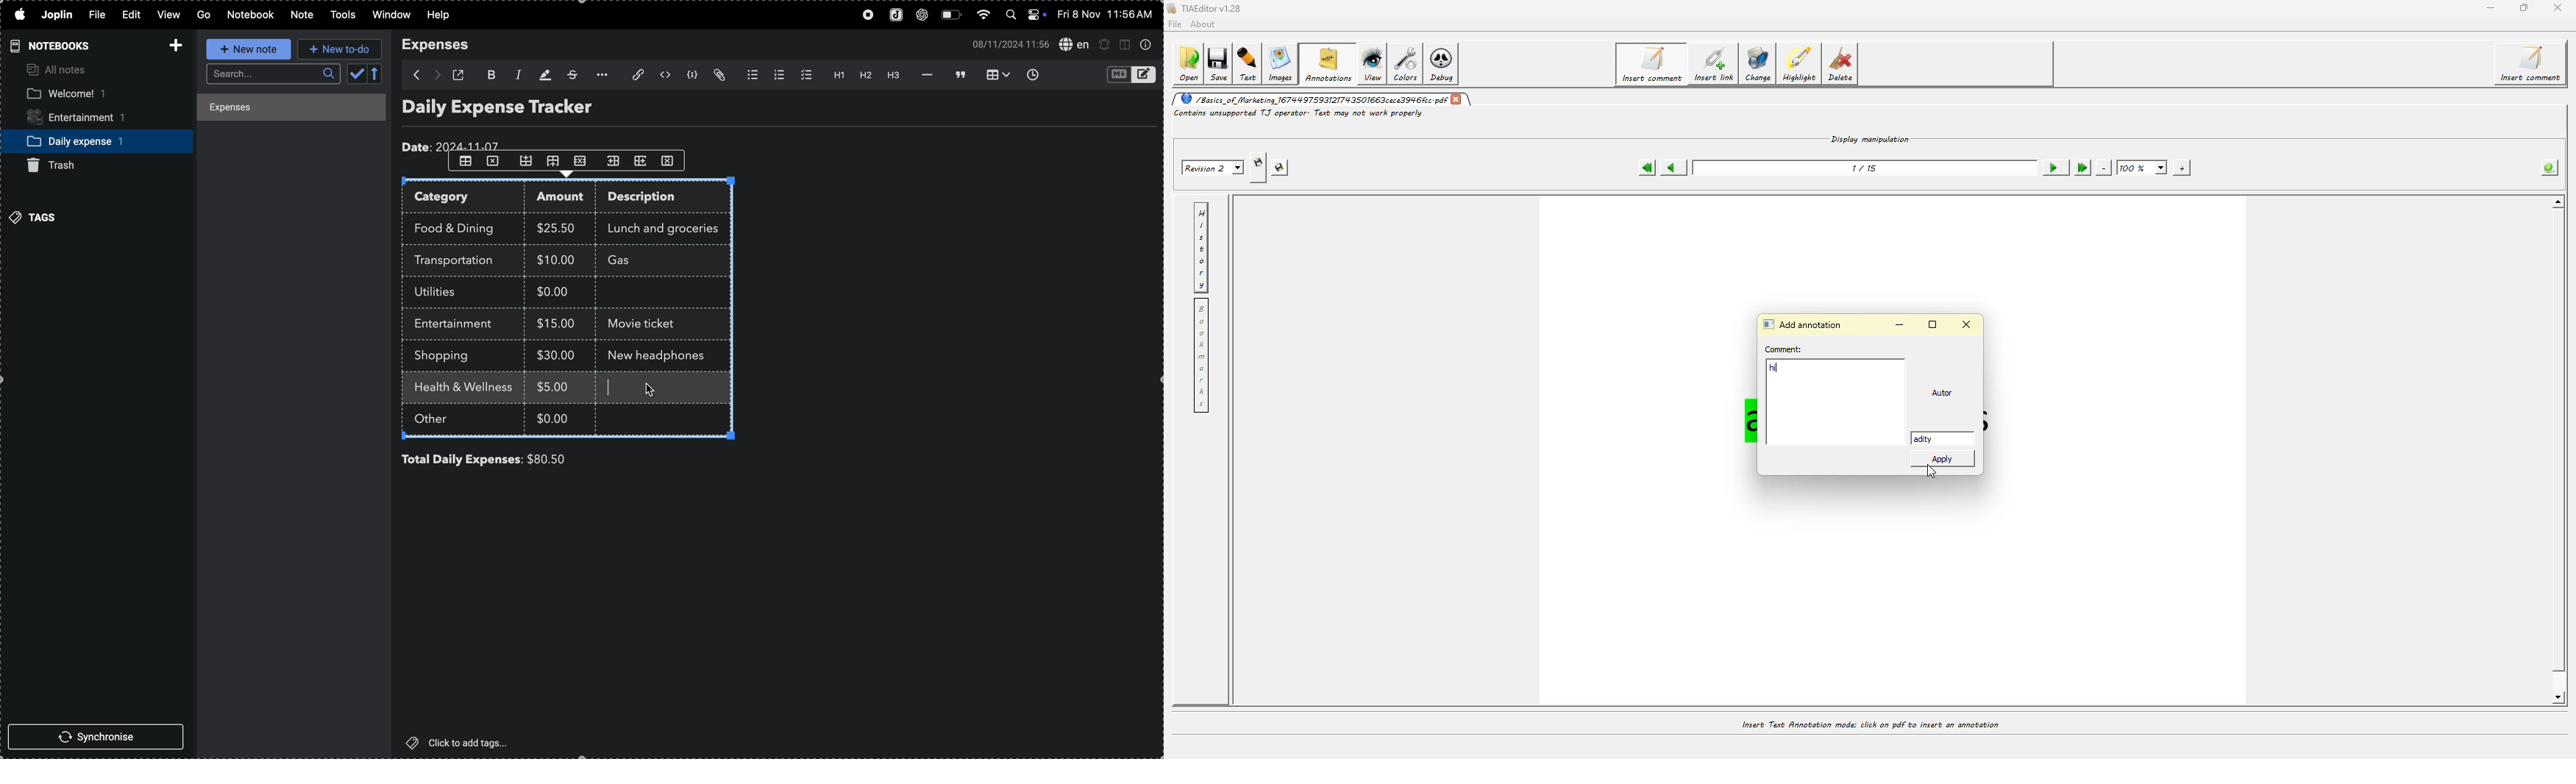 The image size is (2576, 784). Describe the element at coordinates (571, 75) in the screenshot. I see `strike through` at that location.